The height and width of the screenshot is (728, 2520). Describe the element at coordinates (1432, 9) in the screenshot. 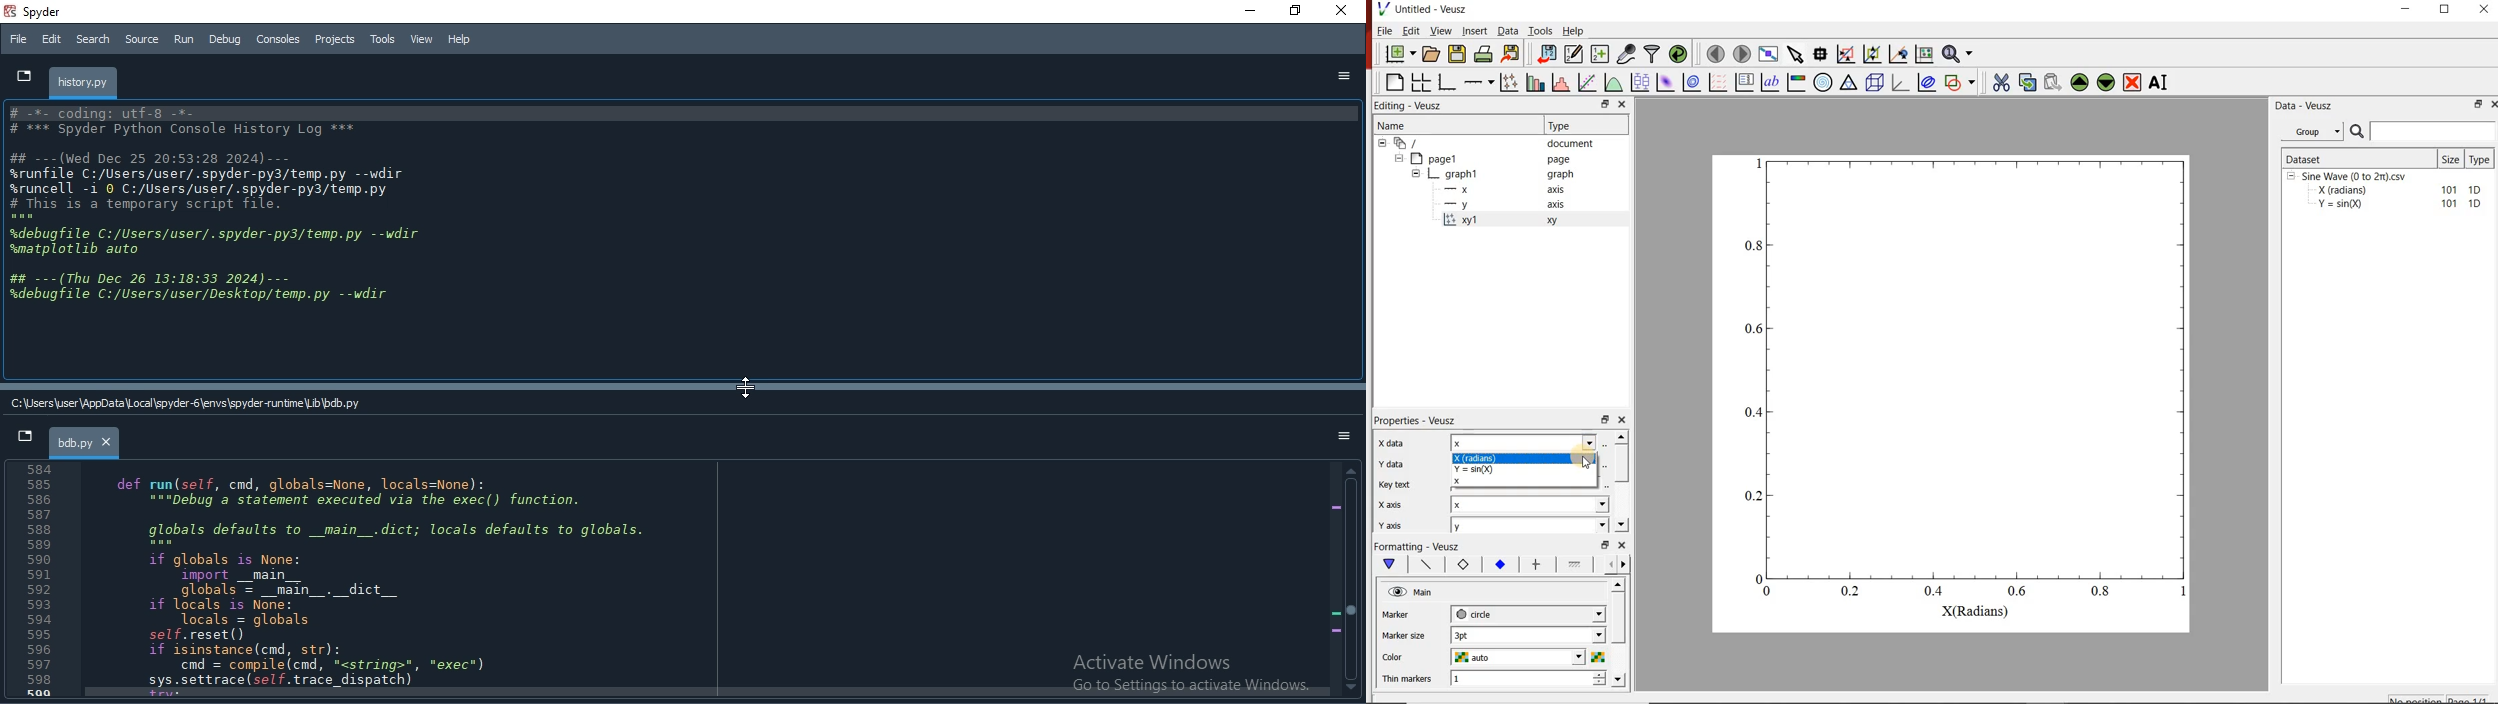

I see `Untitled - Veusz` at that location.